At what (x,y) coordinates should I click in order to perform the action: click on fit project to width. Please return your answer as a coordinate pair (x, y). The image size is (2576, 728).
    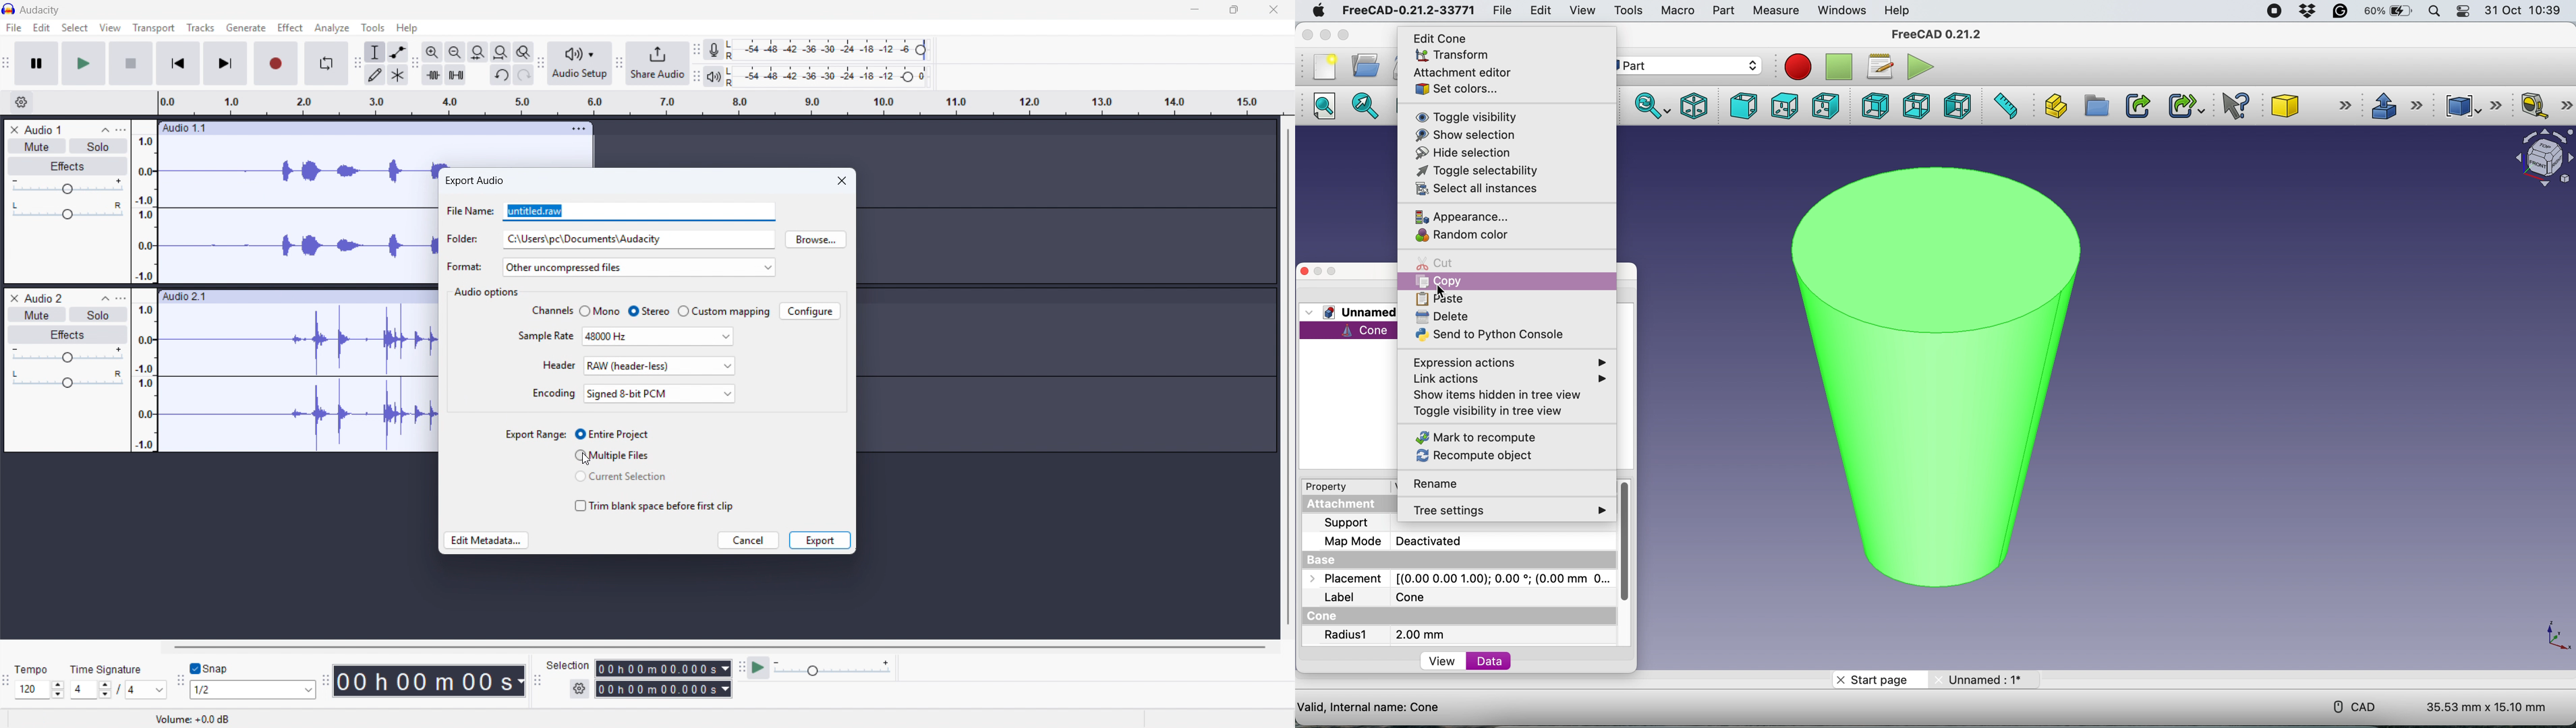
    Looking at the image, I should click on (500, 51).